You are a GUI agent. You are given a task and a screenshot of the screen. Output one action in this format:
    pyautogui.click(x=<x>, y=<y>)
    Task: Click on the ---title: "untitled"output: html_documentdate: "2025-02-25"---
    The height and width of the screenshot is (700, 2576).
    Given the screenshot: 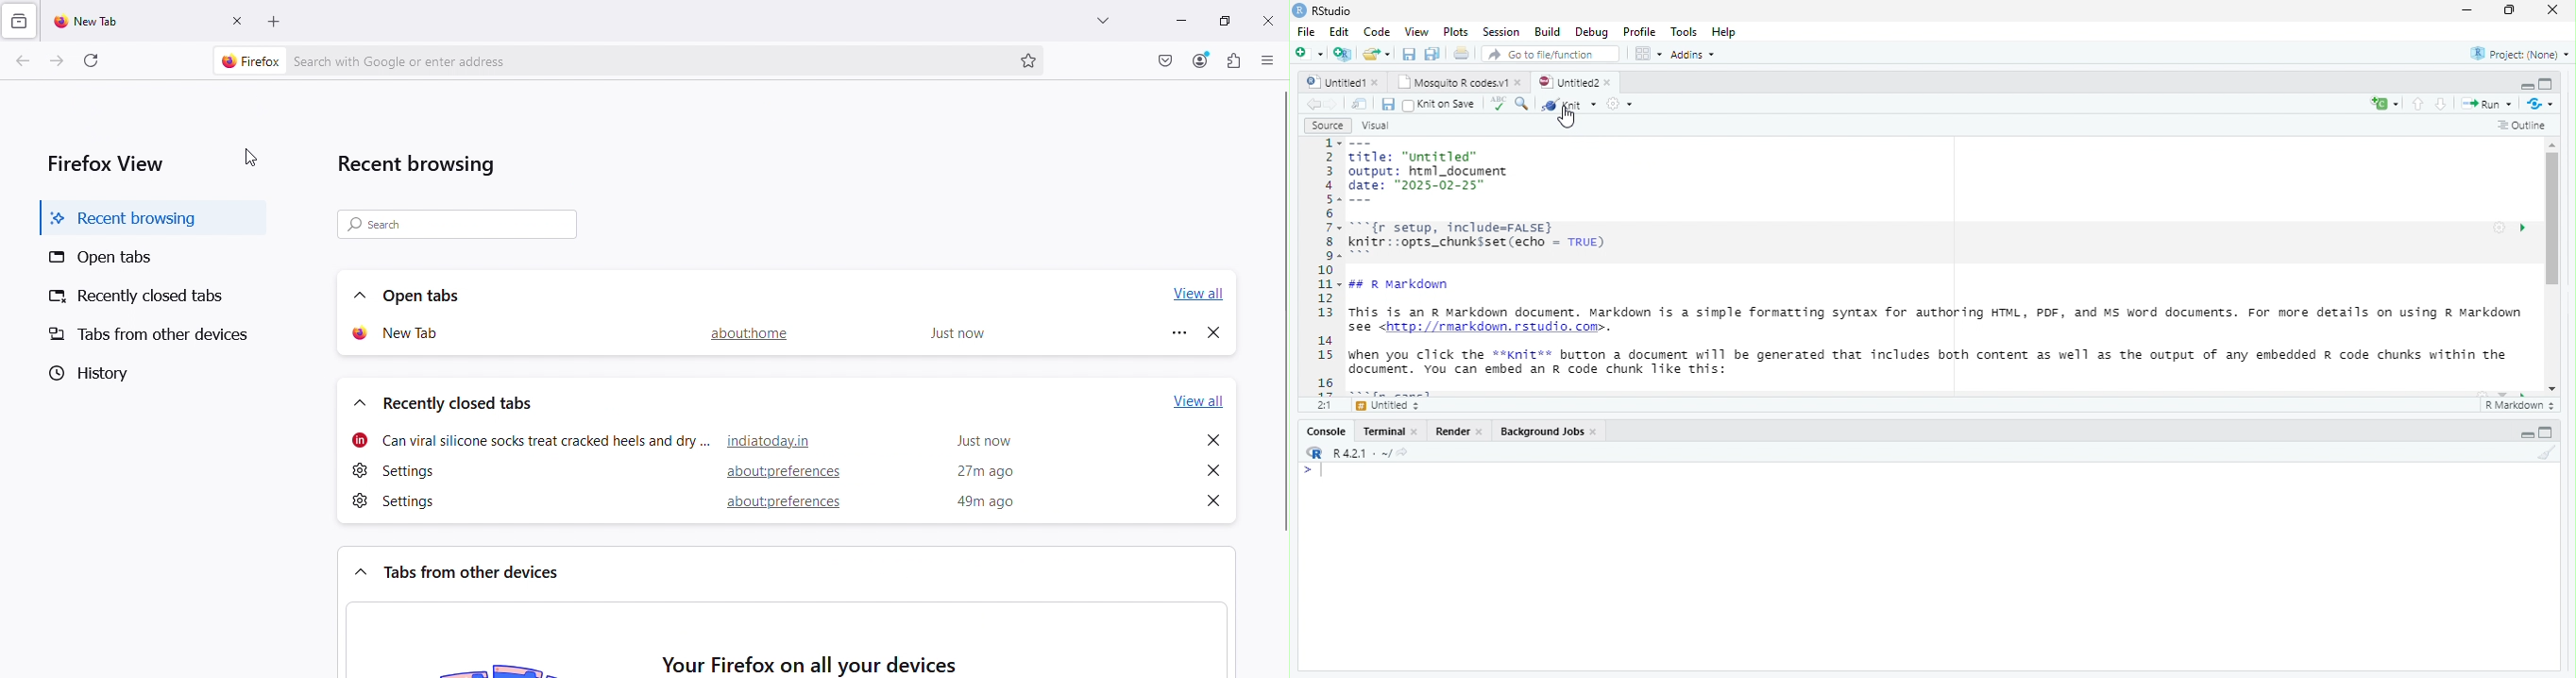 What is the action you would take?
    pyautogui.click(x=1428, y=172)
    